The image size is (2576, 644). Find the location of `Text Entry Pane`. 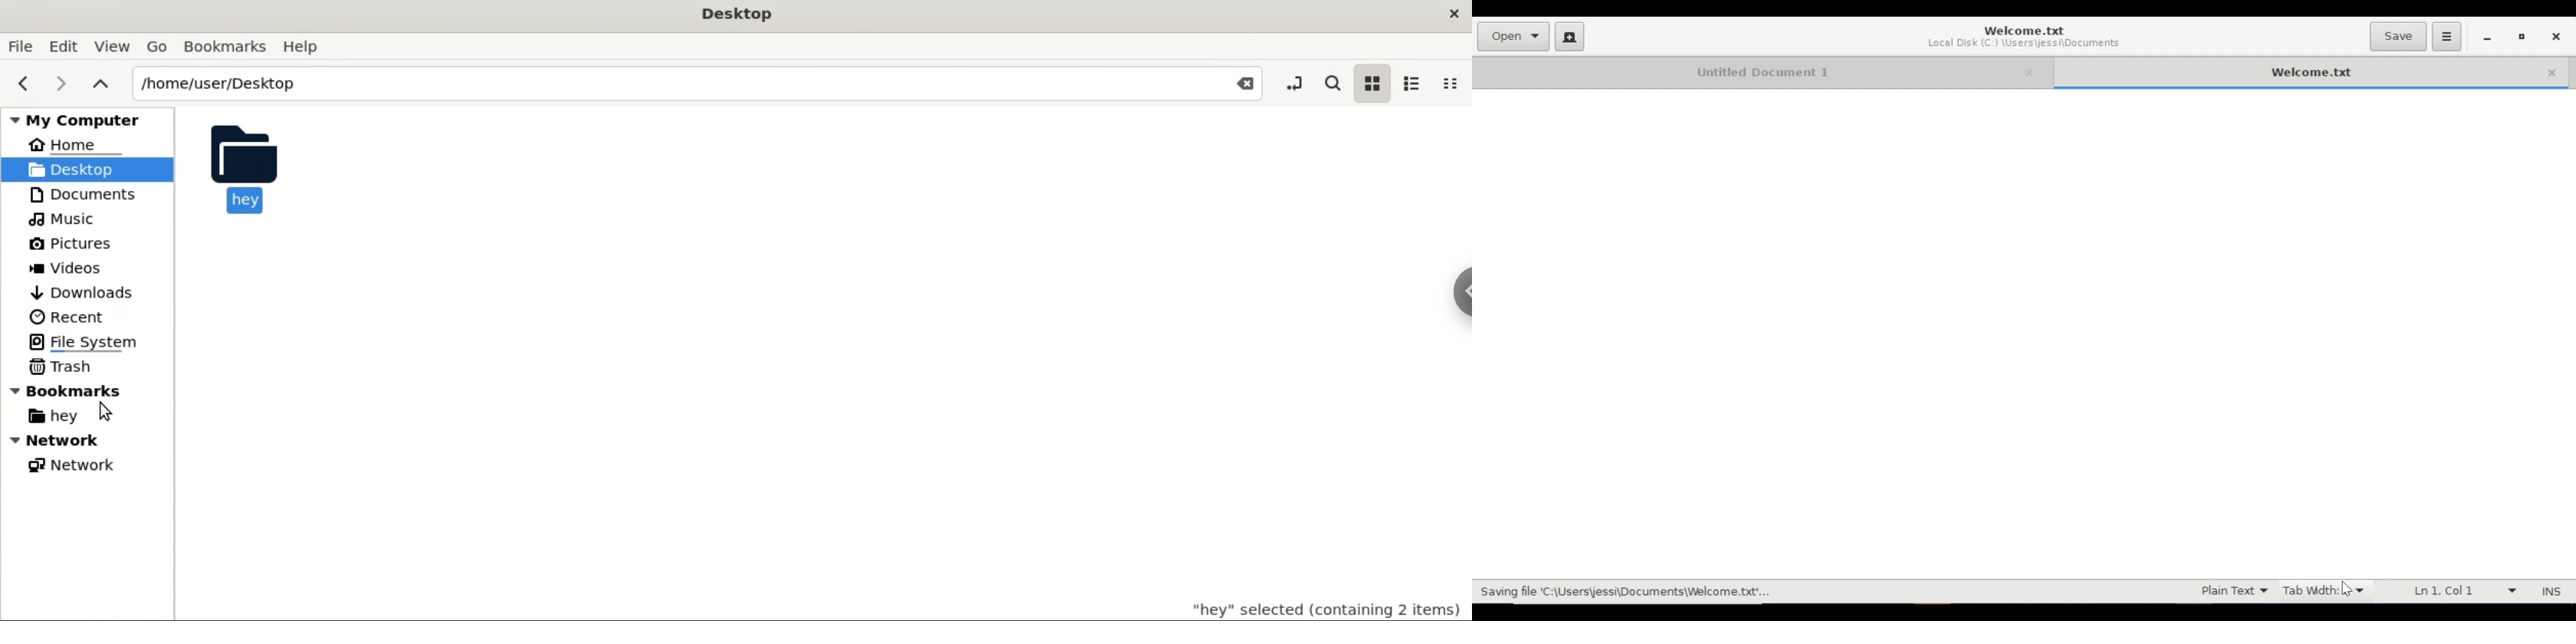

Text Entry Pane is located at coordinates (2023, 334).